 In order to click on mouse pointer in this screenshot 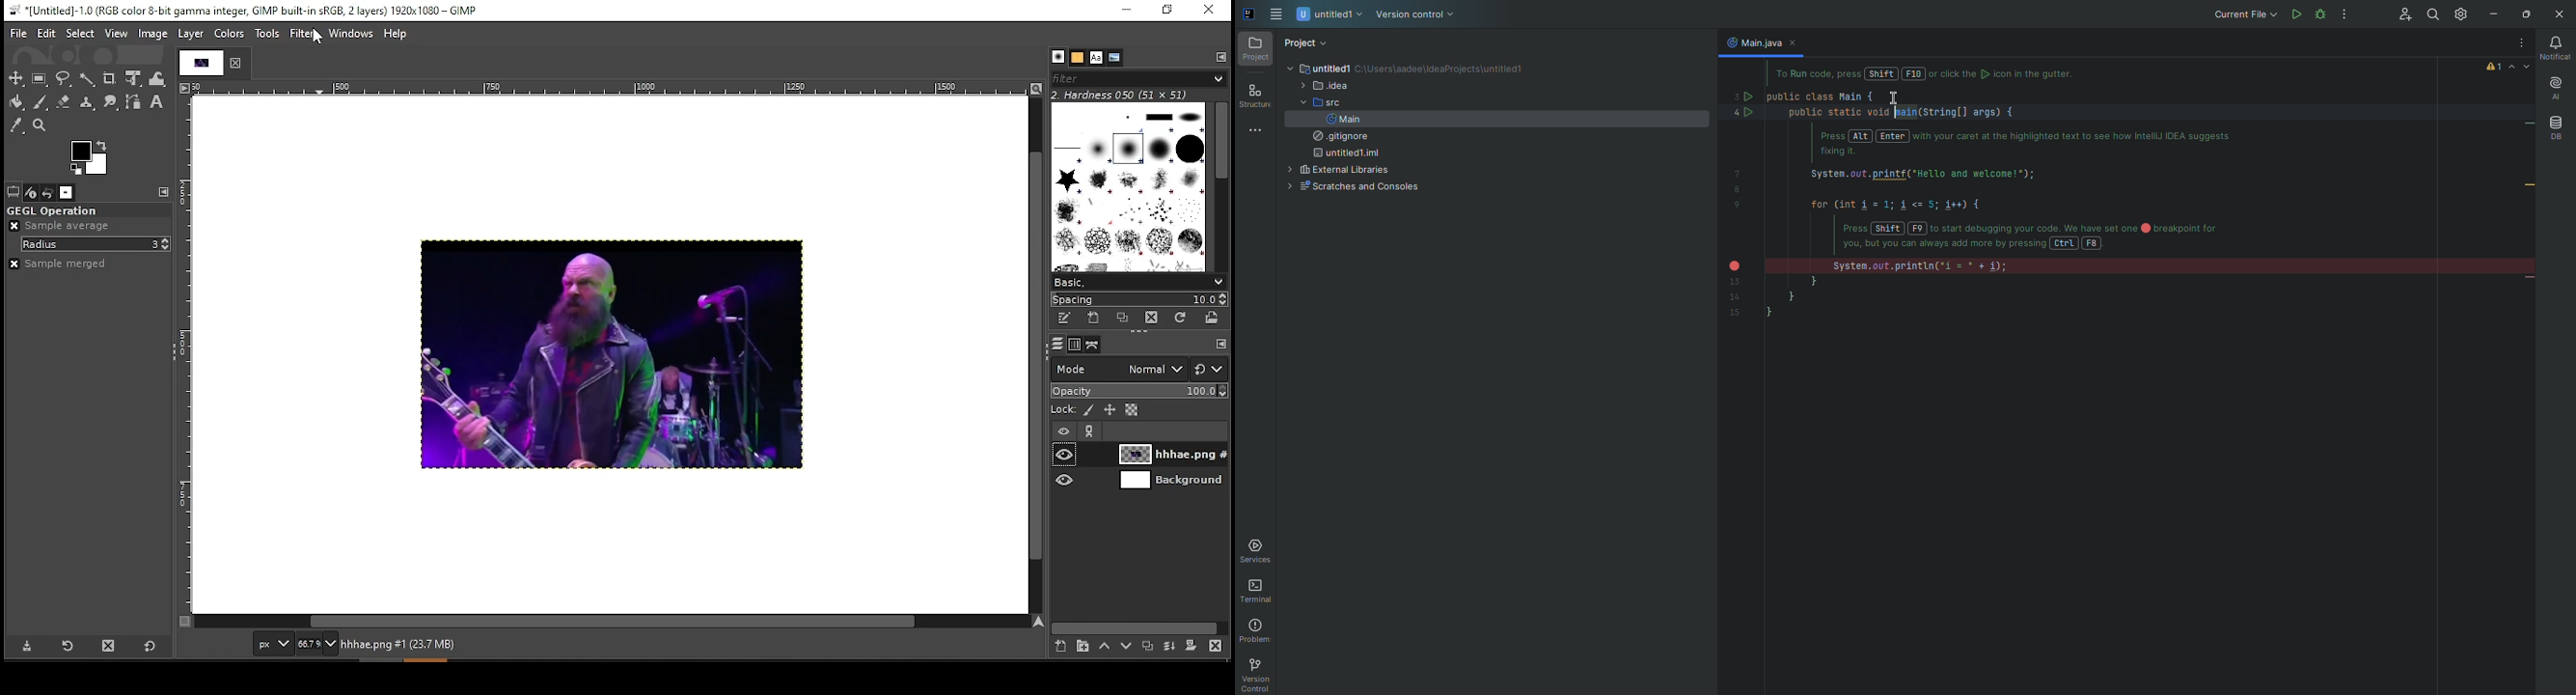, I will do `click(318, 38)`.